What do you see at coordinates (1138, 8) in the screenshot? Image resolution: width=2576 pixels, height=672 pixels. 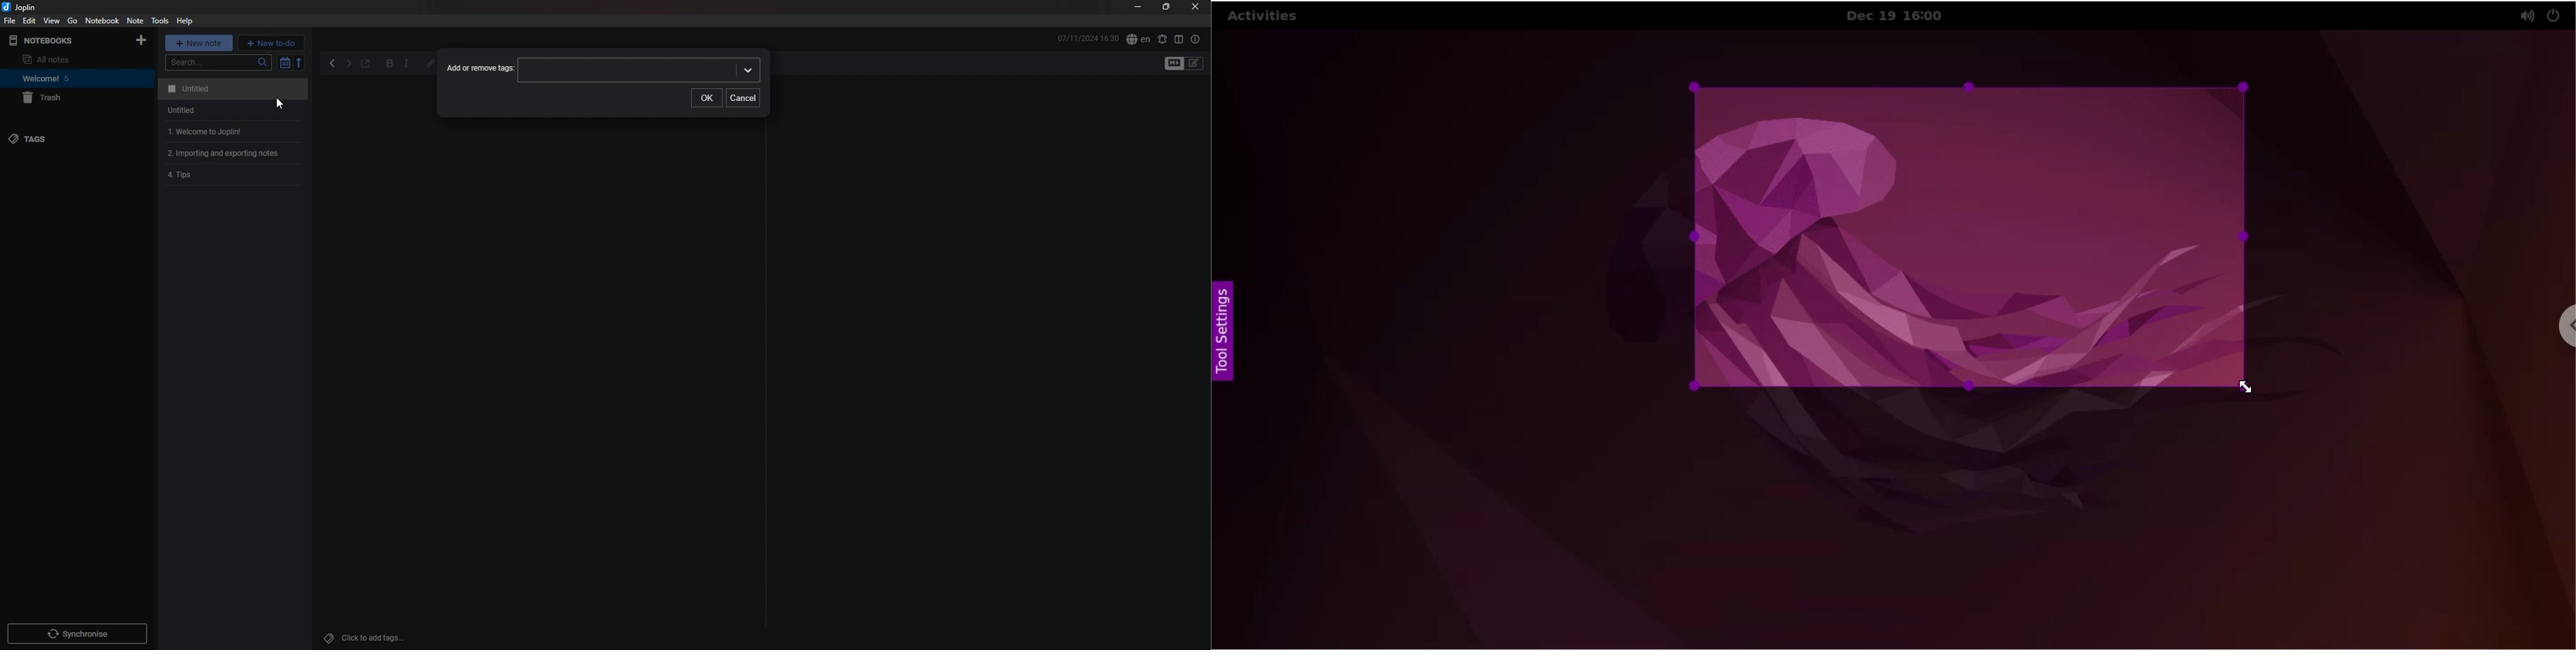 I see `minimize` at bounding box center [1138, 8].